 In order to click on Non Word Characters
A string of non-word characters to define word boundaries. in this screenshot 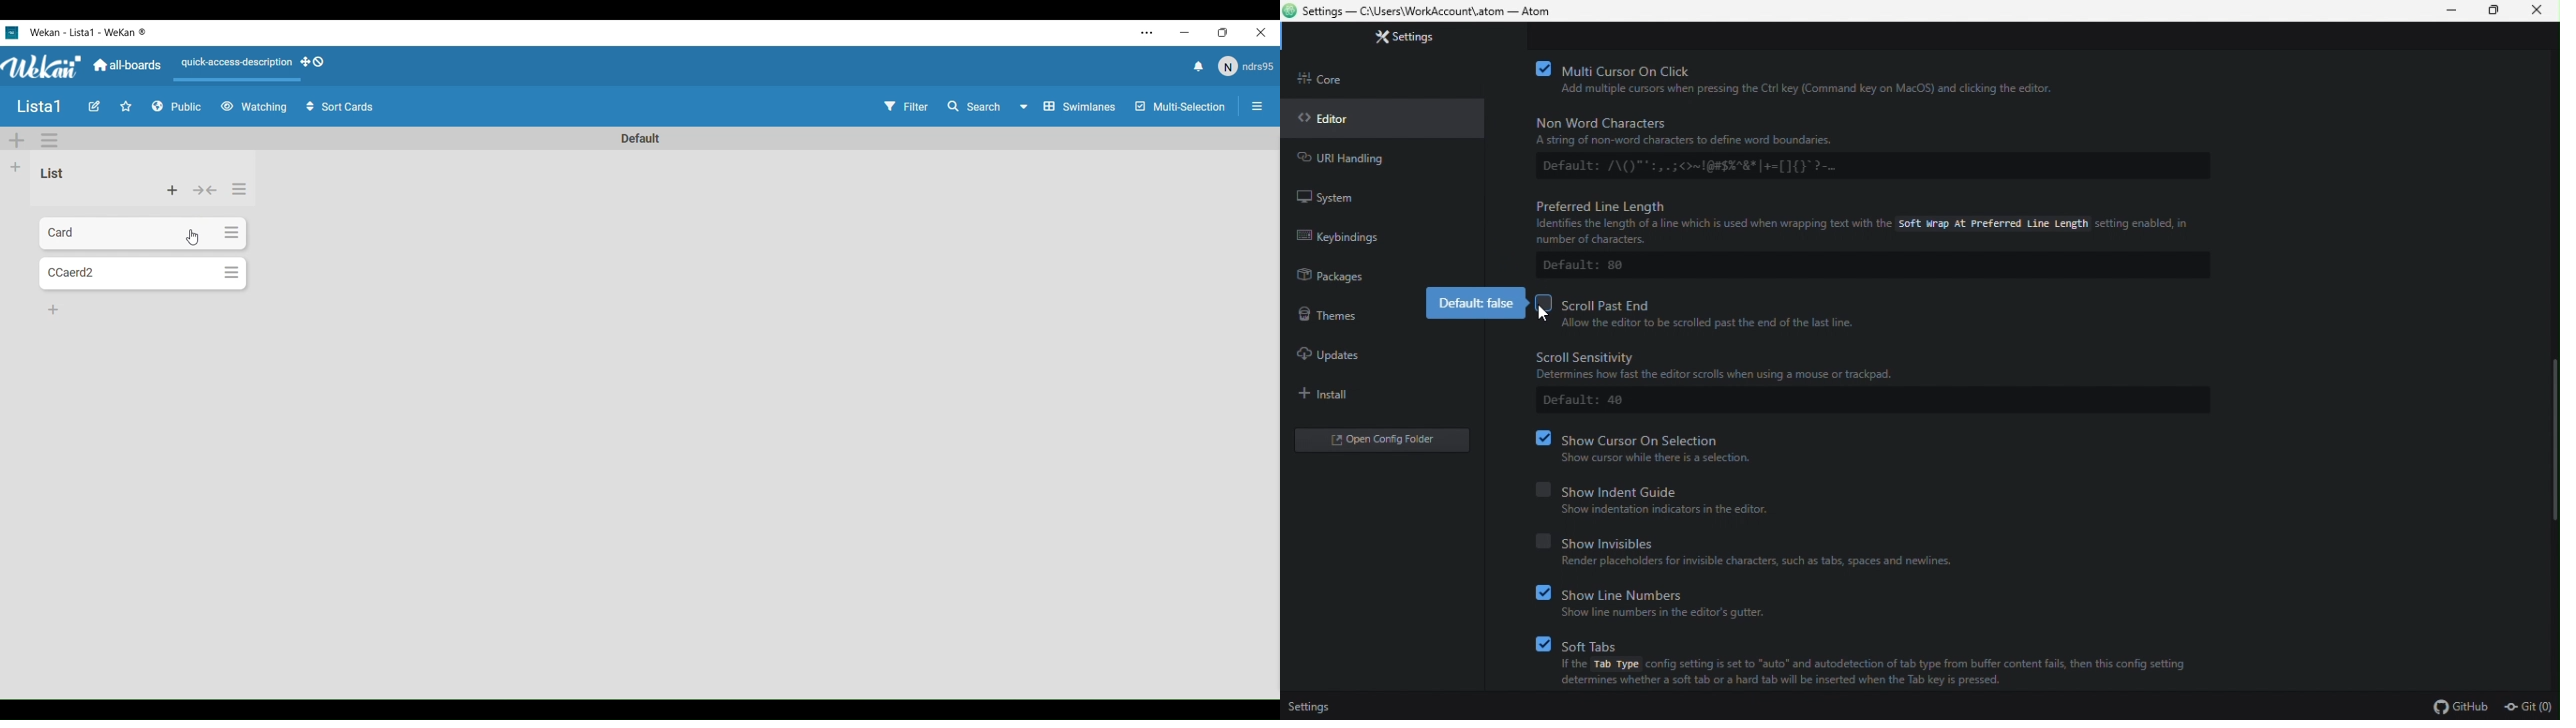, I will do `click(1728, 131)`.